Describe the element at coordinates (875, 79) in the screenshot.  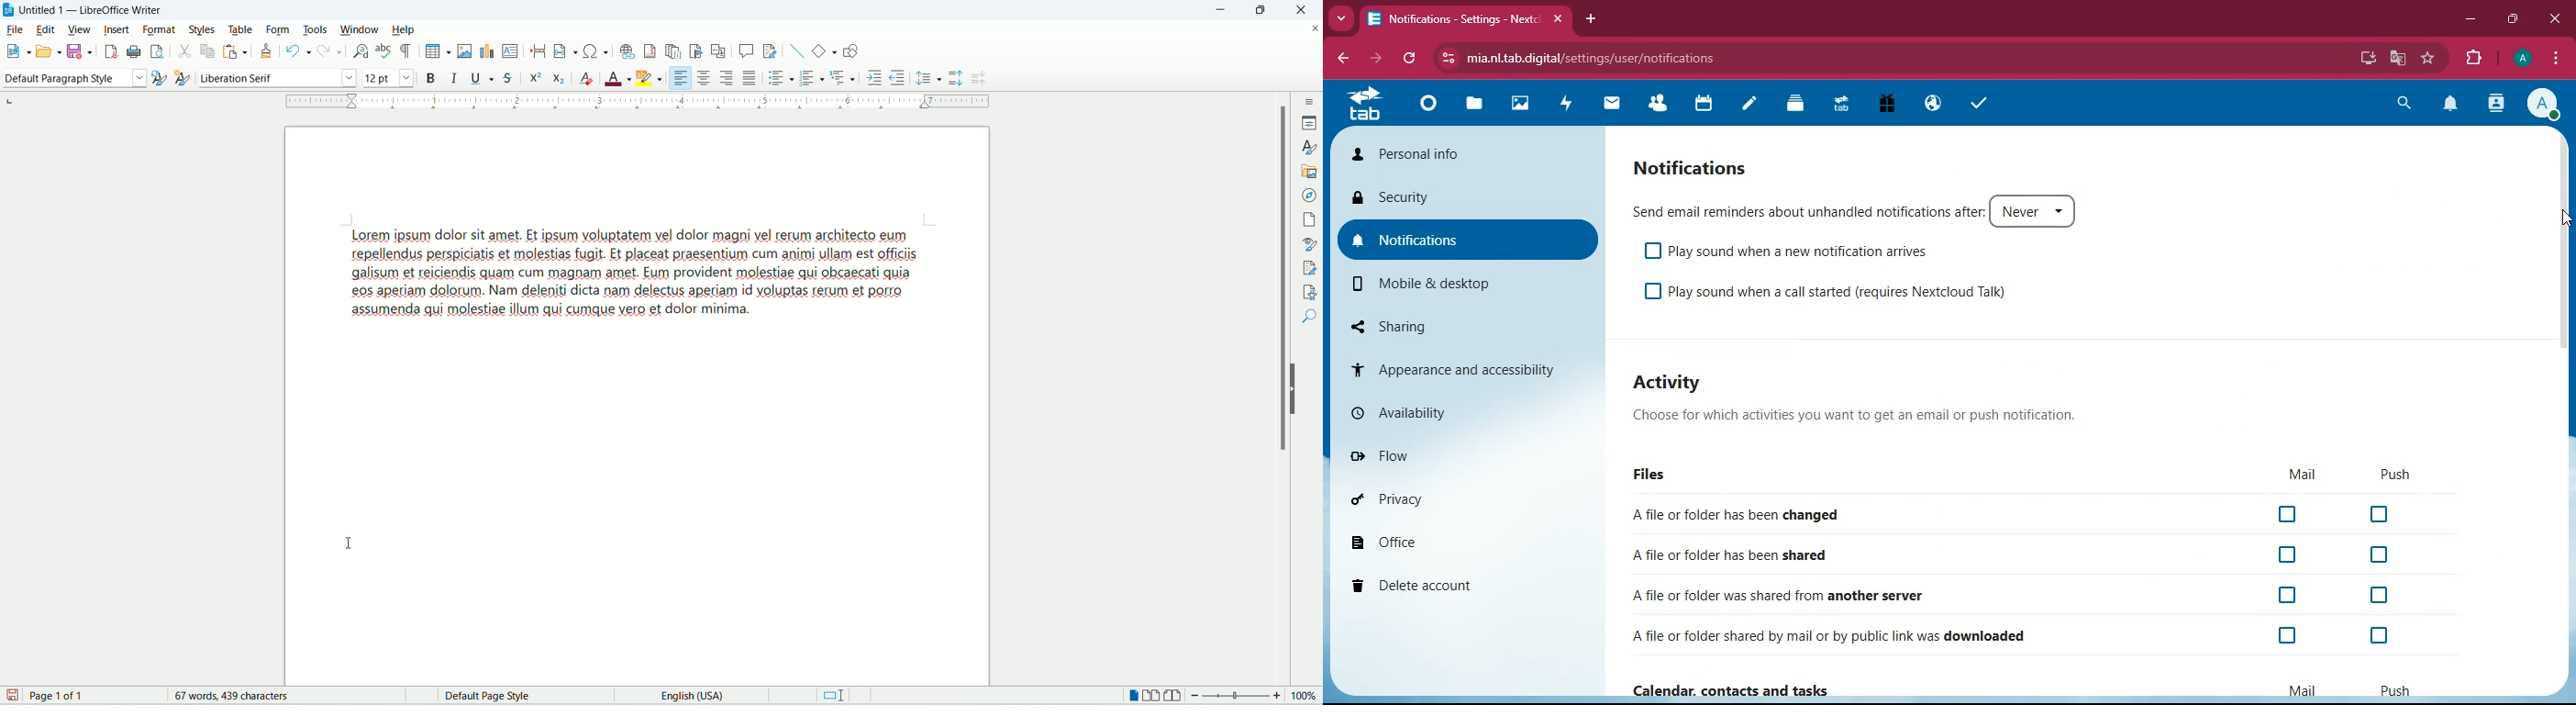
I see `increase indent` at that location.